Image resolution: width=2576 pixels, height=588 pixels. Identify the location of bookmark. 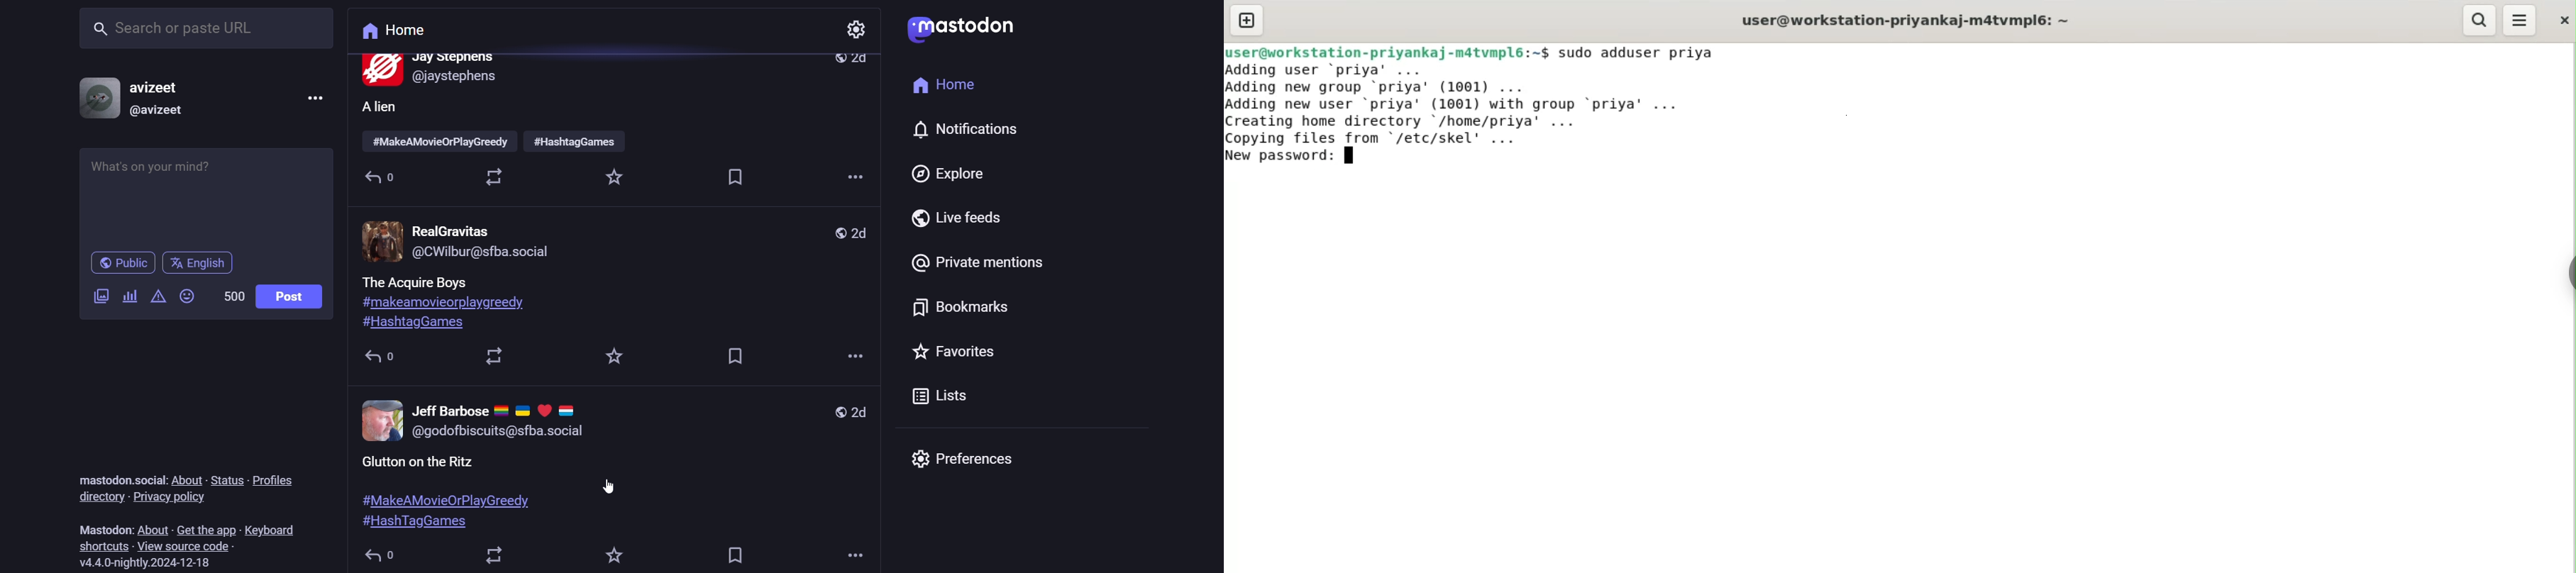
(732, 178).